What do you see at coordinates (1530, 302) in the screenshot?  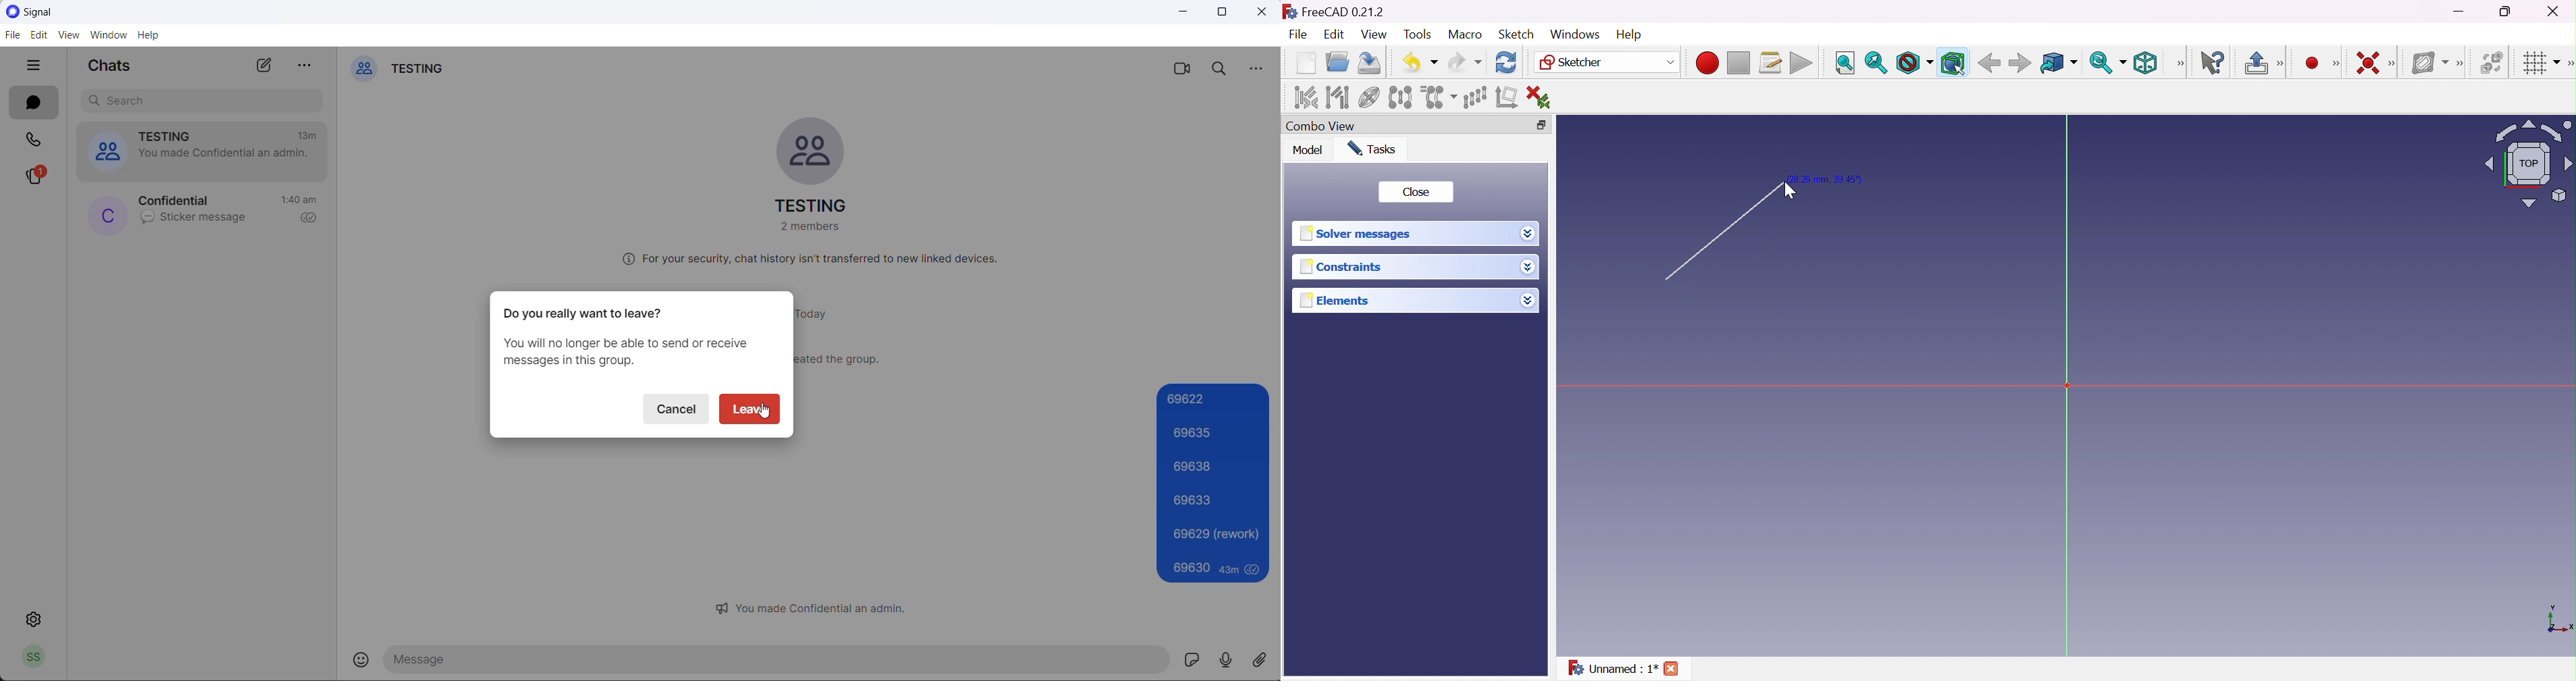 I see `Drop down` at bounding box center [1530, 302].